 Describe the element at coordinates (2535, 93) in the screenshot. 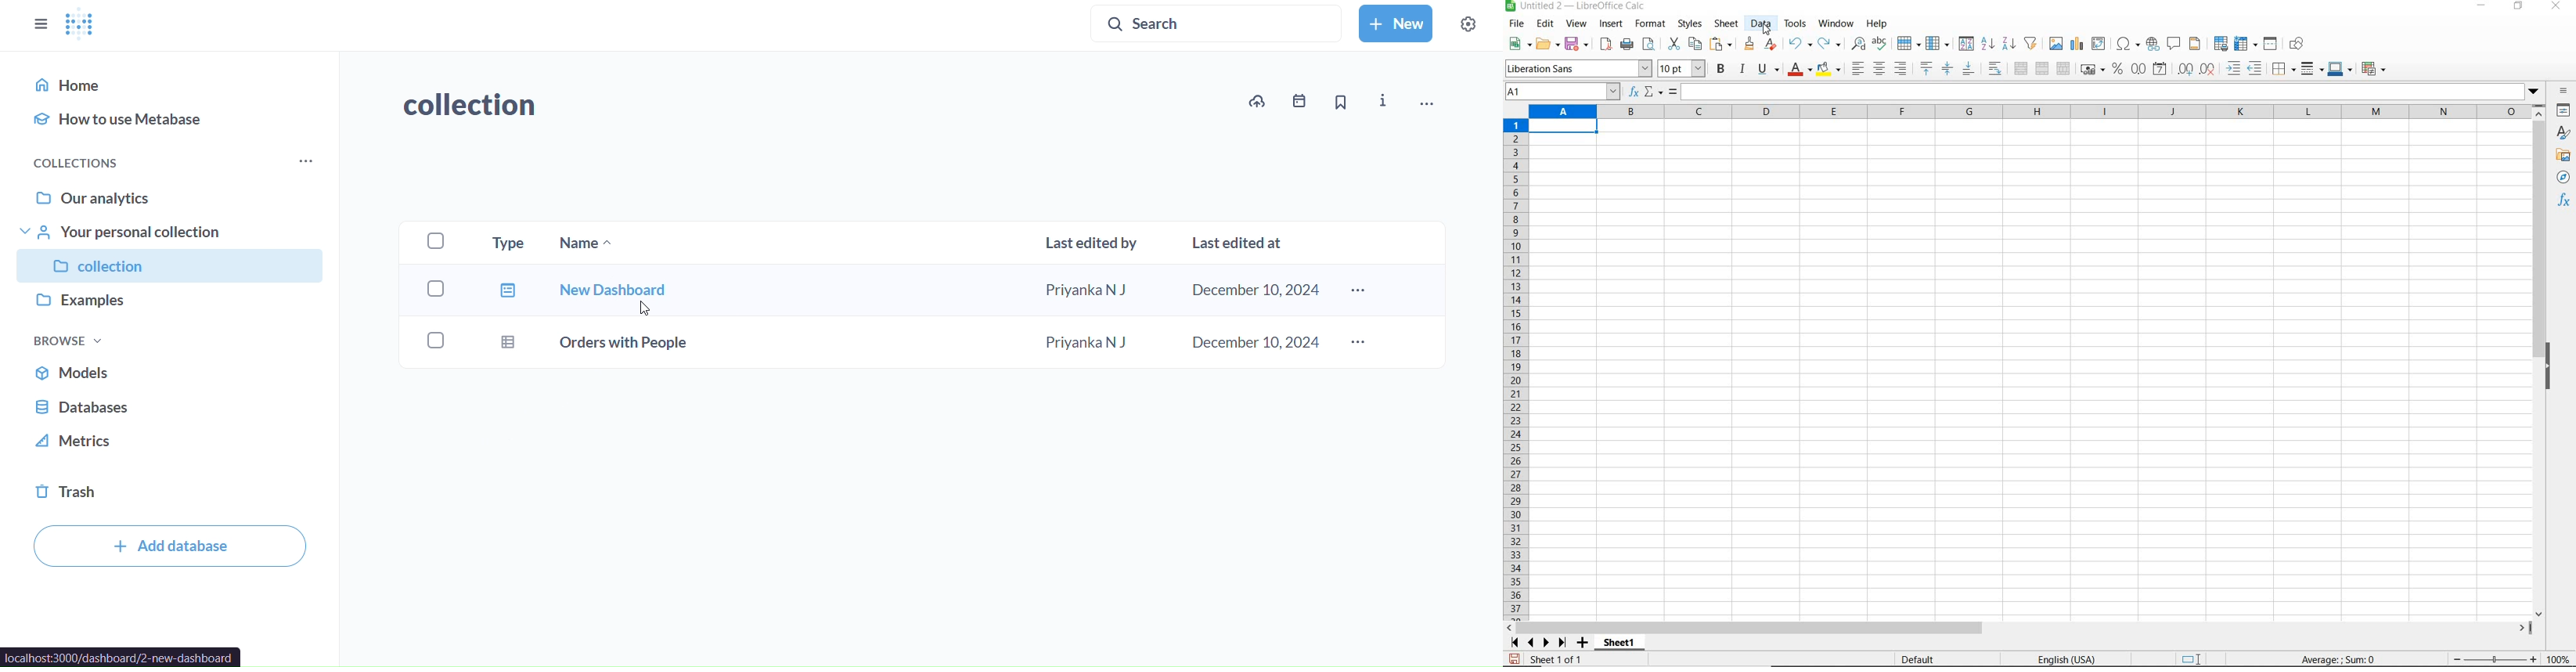

I see `dropdown` at that location.